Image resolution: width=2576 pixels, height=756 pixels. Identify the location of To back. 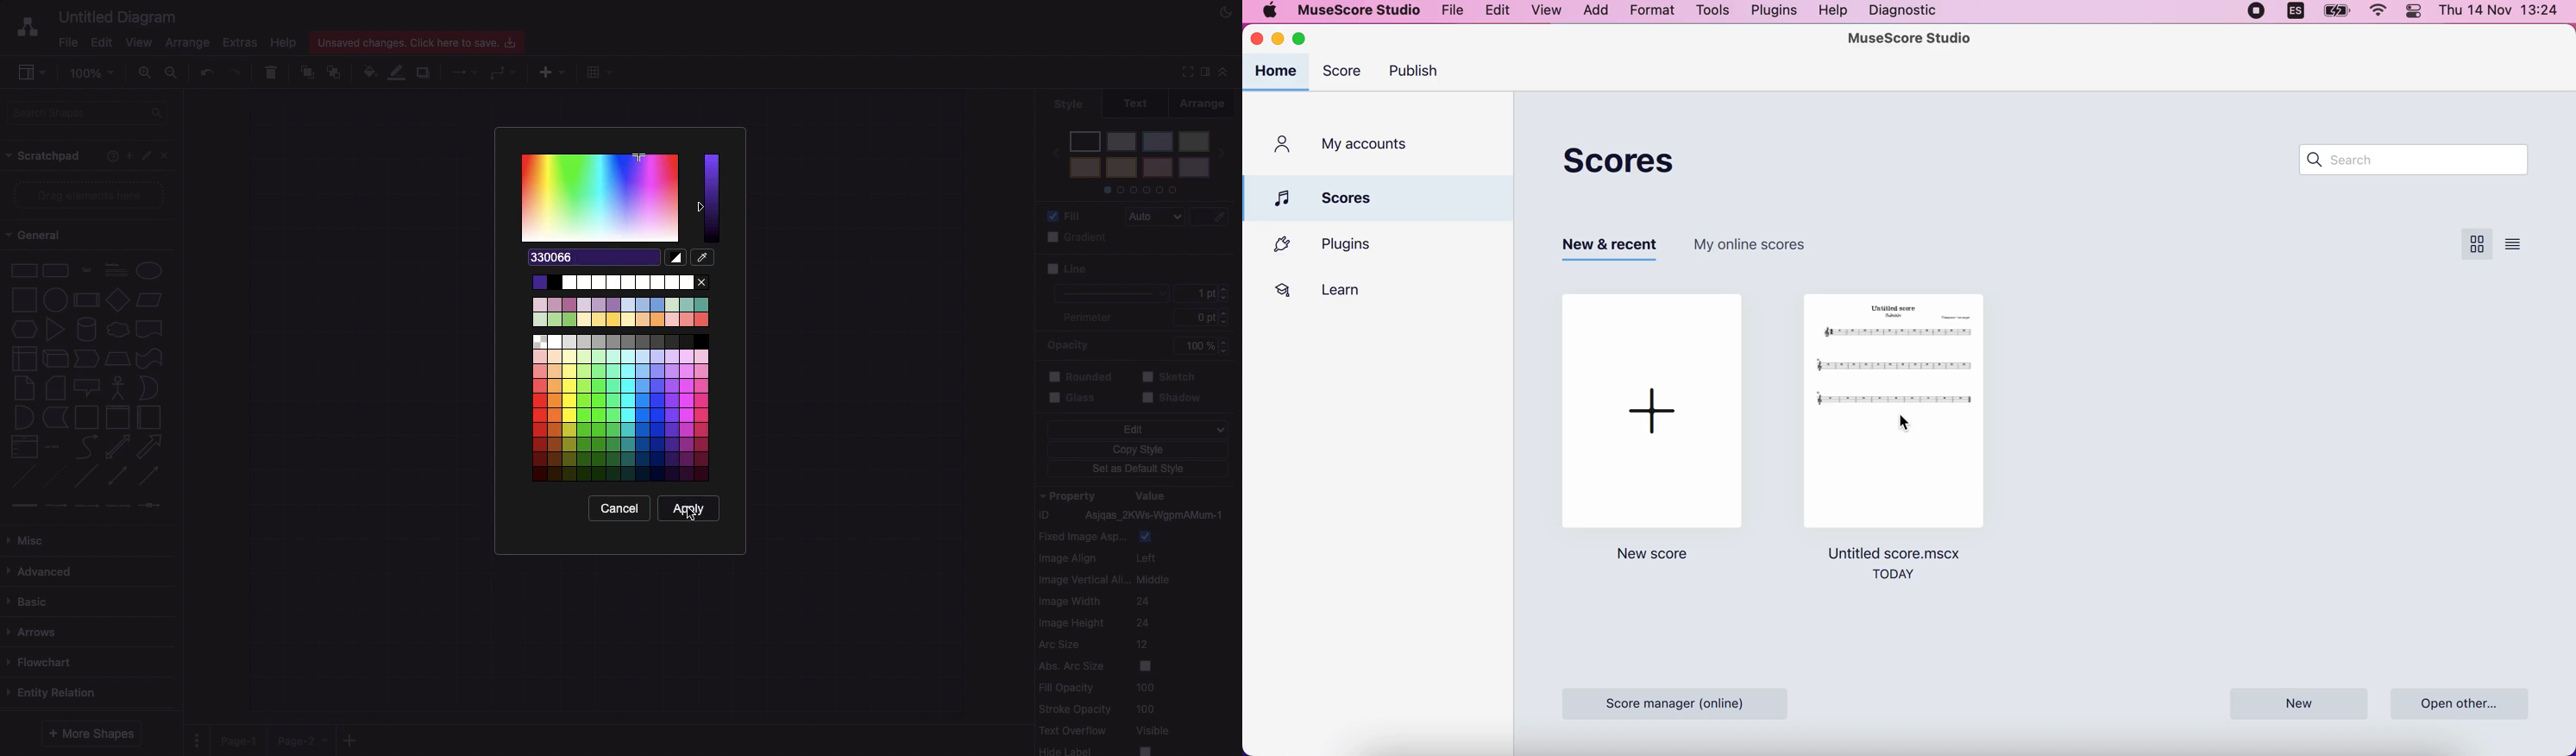
(337, 72).